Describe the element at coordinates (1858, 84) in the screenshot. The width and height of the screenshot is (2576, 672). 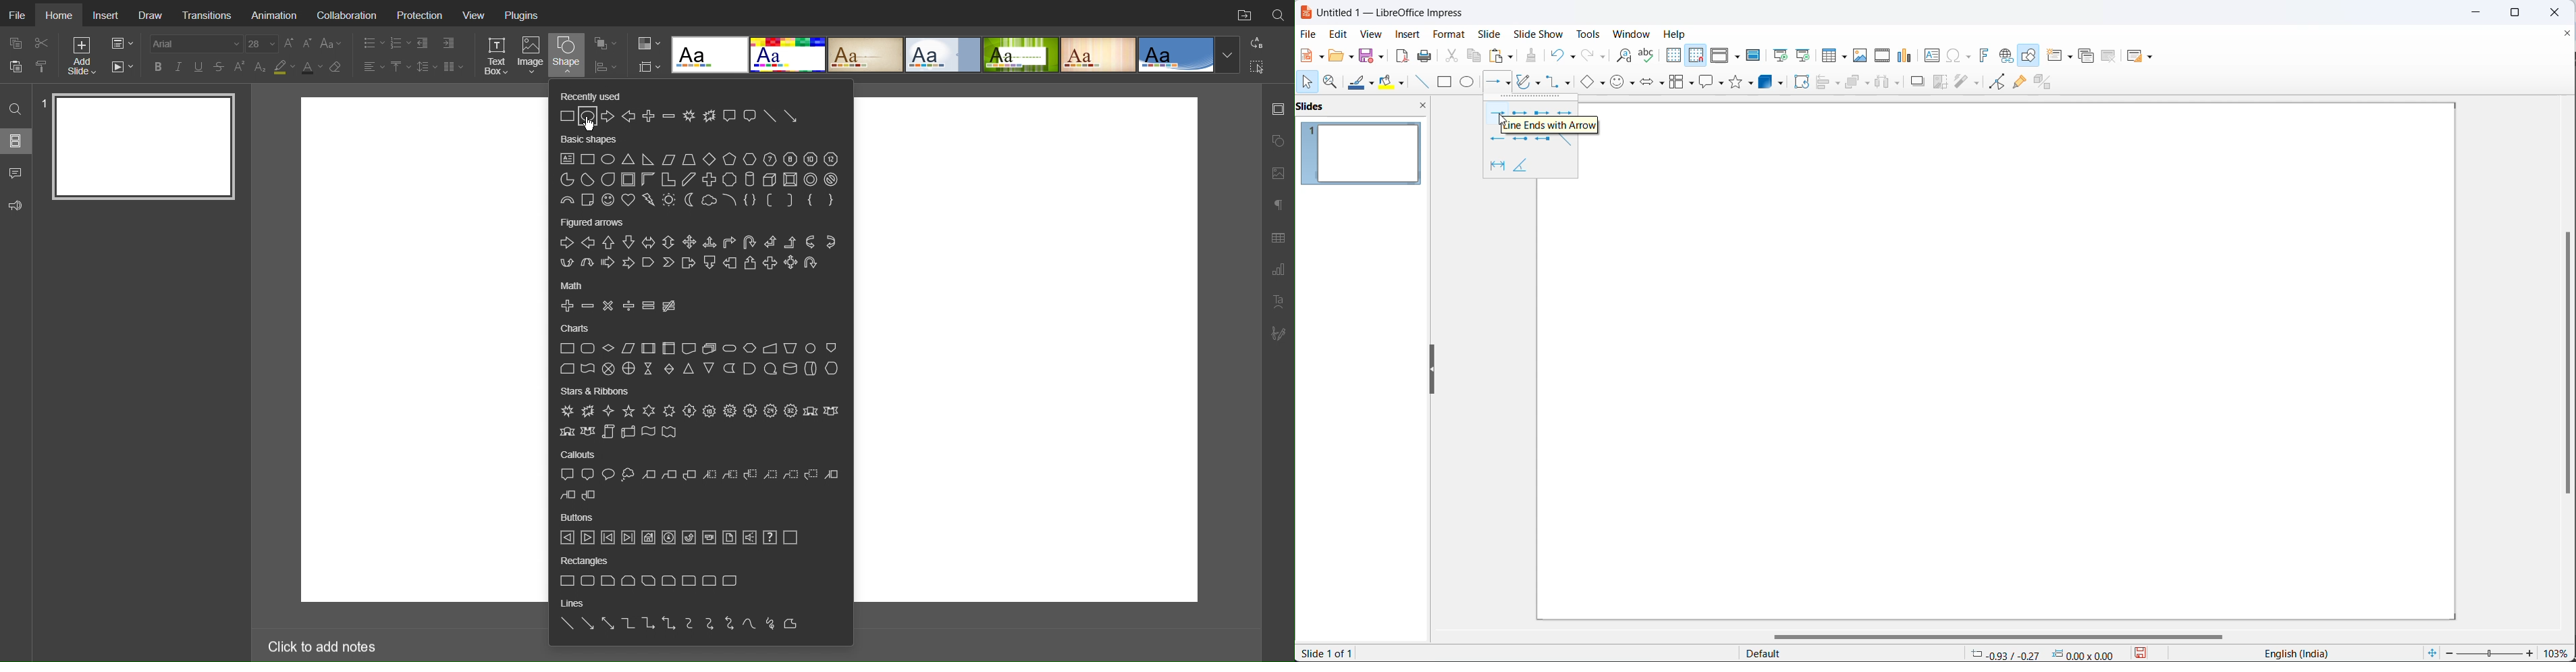
I see `arrange` at that location.